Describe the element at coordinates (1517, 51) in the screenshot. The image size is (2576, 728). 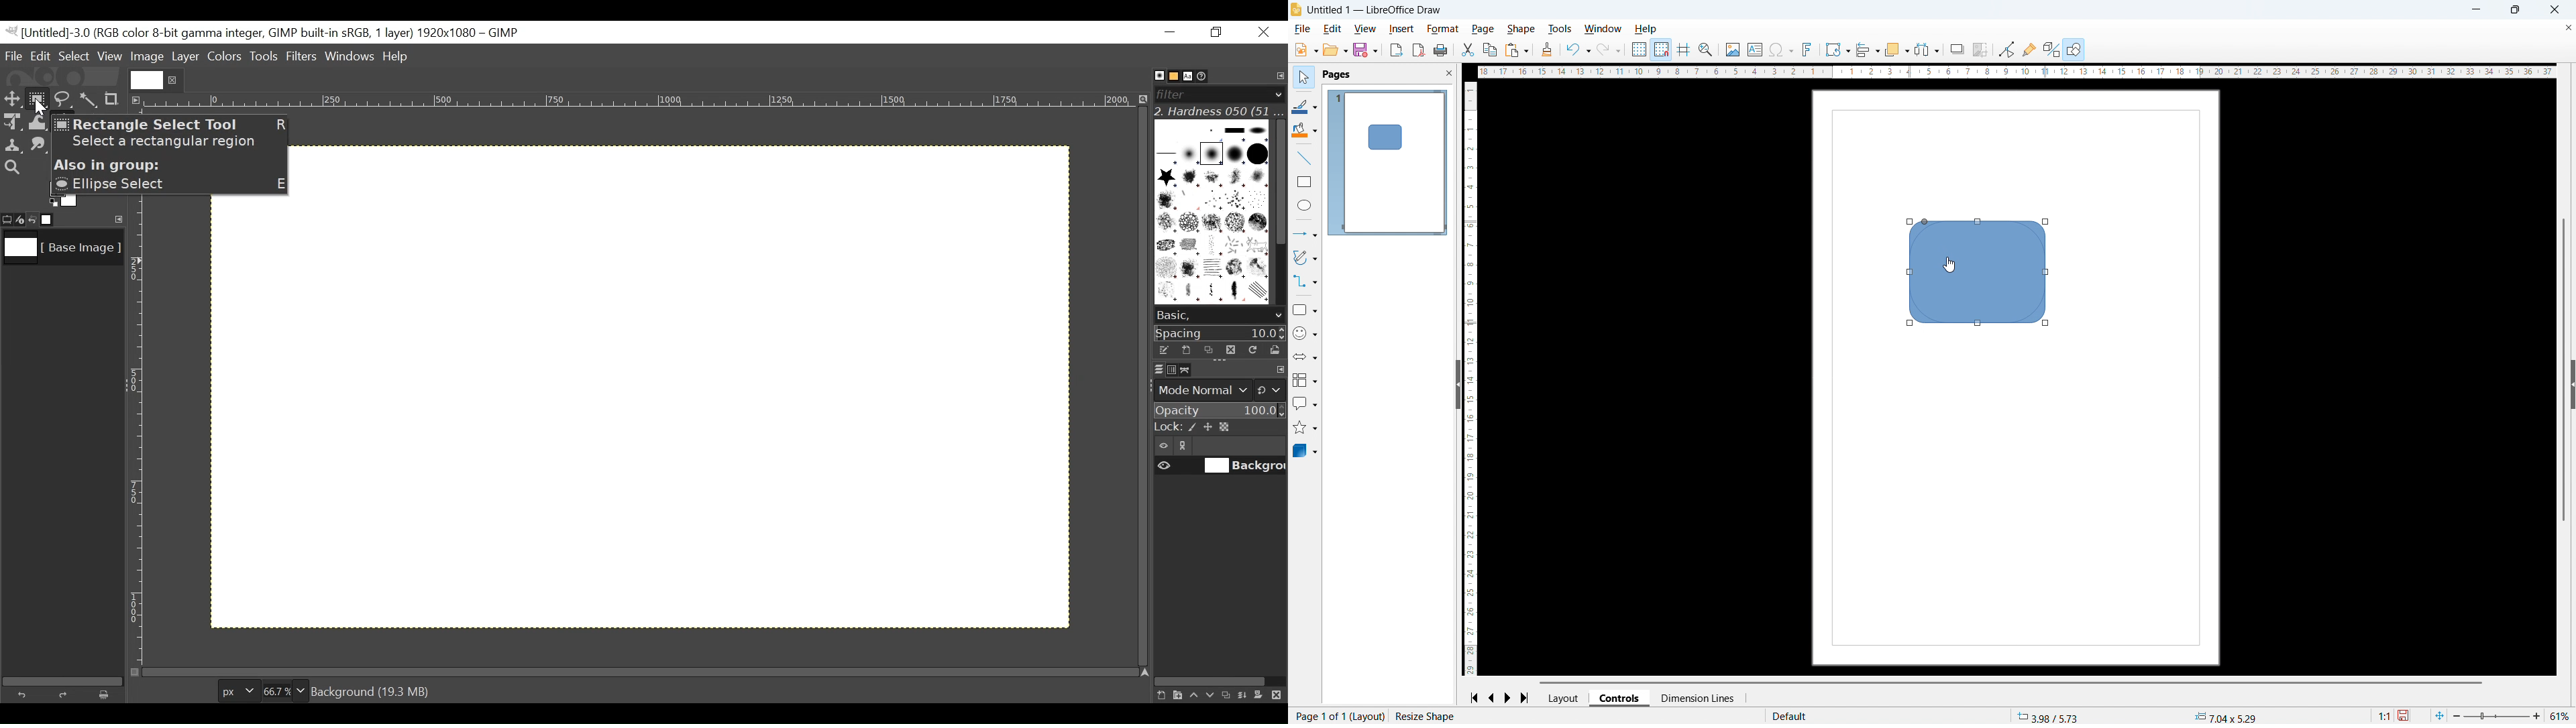
I see `paste ` at that location.